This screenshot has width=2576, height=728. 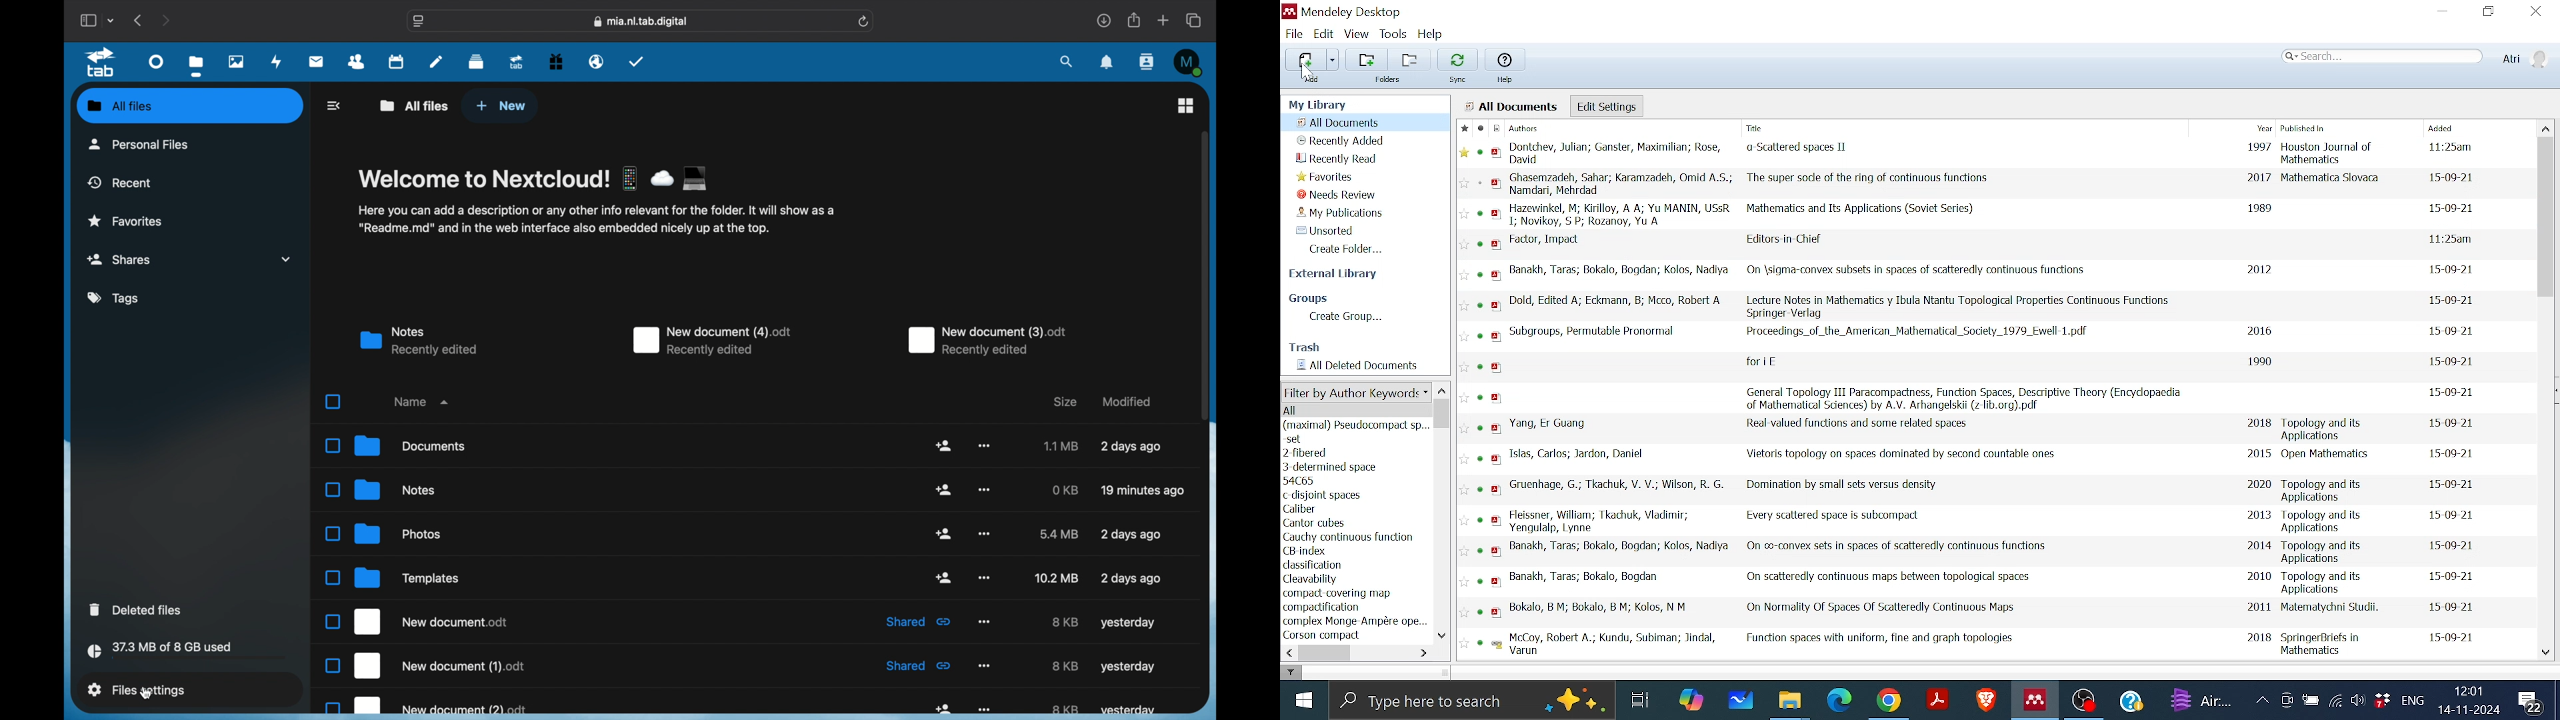 I want to click on keyword, so click(x=1315, y=580).